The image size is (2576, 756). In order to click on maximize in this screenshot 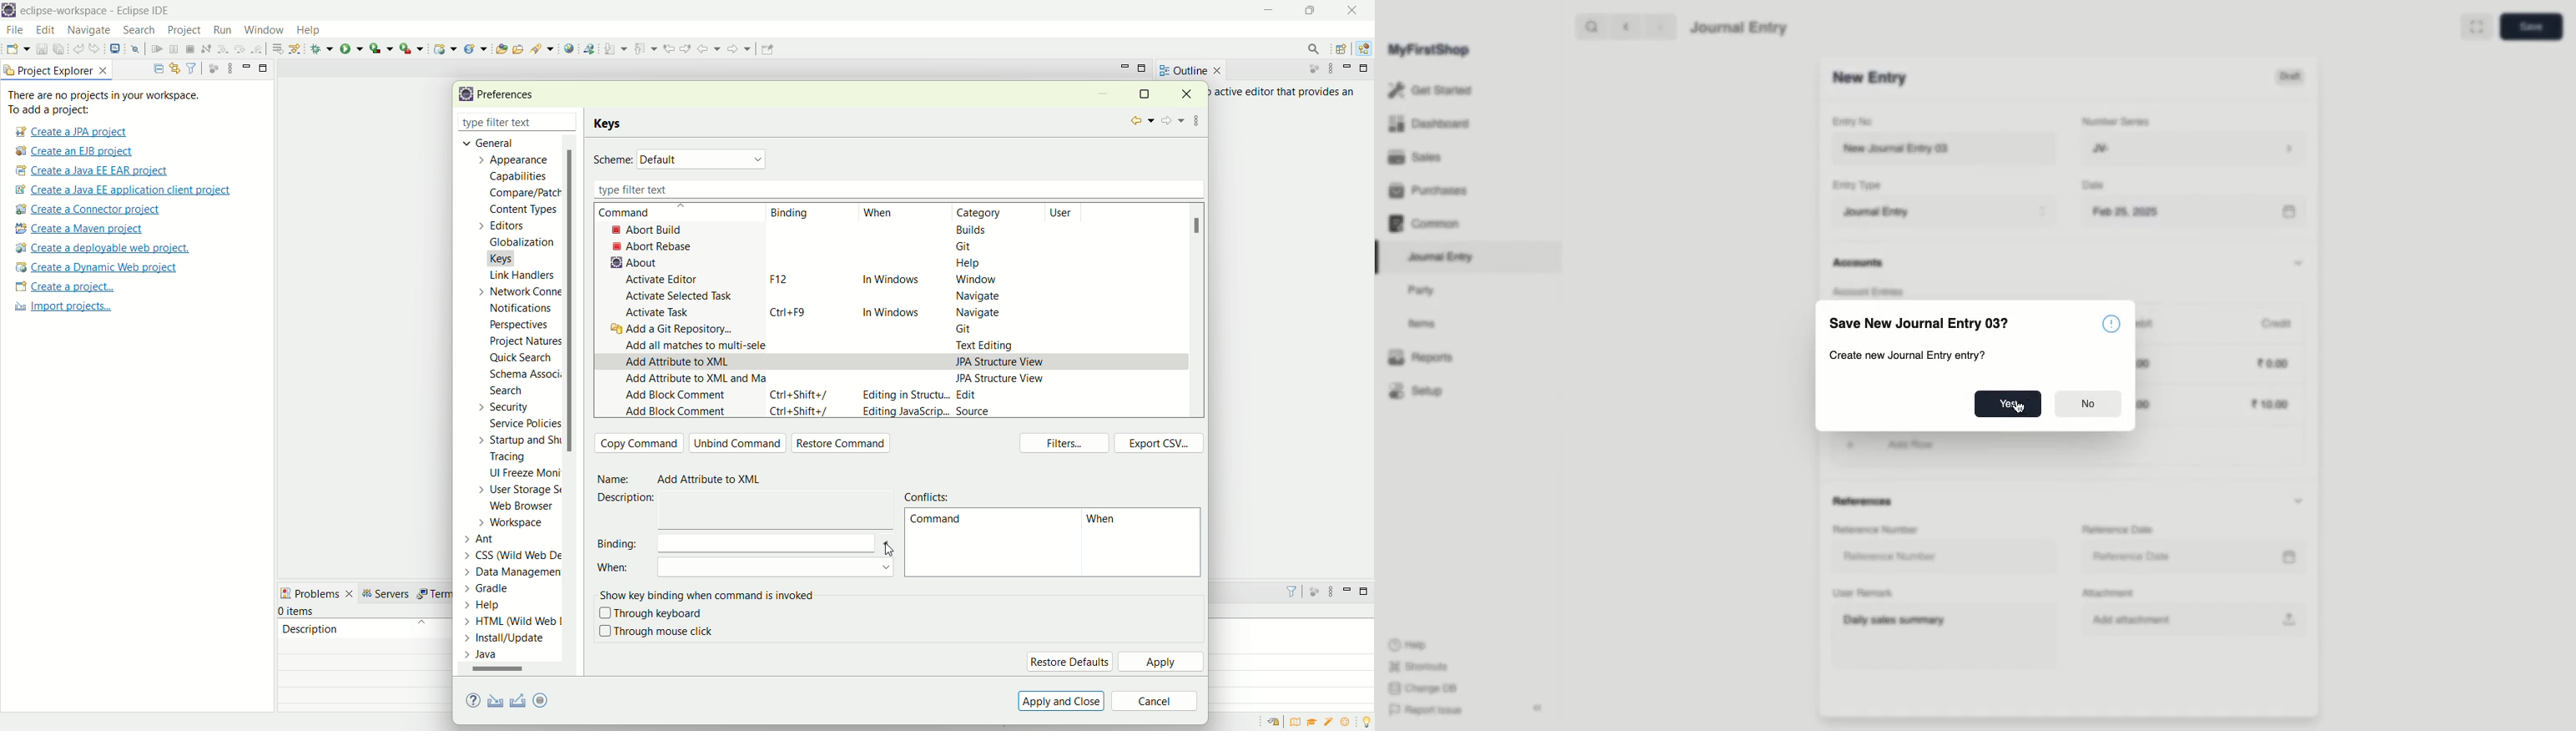, I will do `click(1367, 68)`.